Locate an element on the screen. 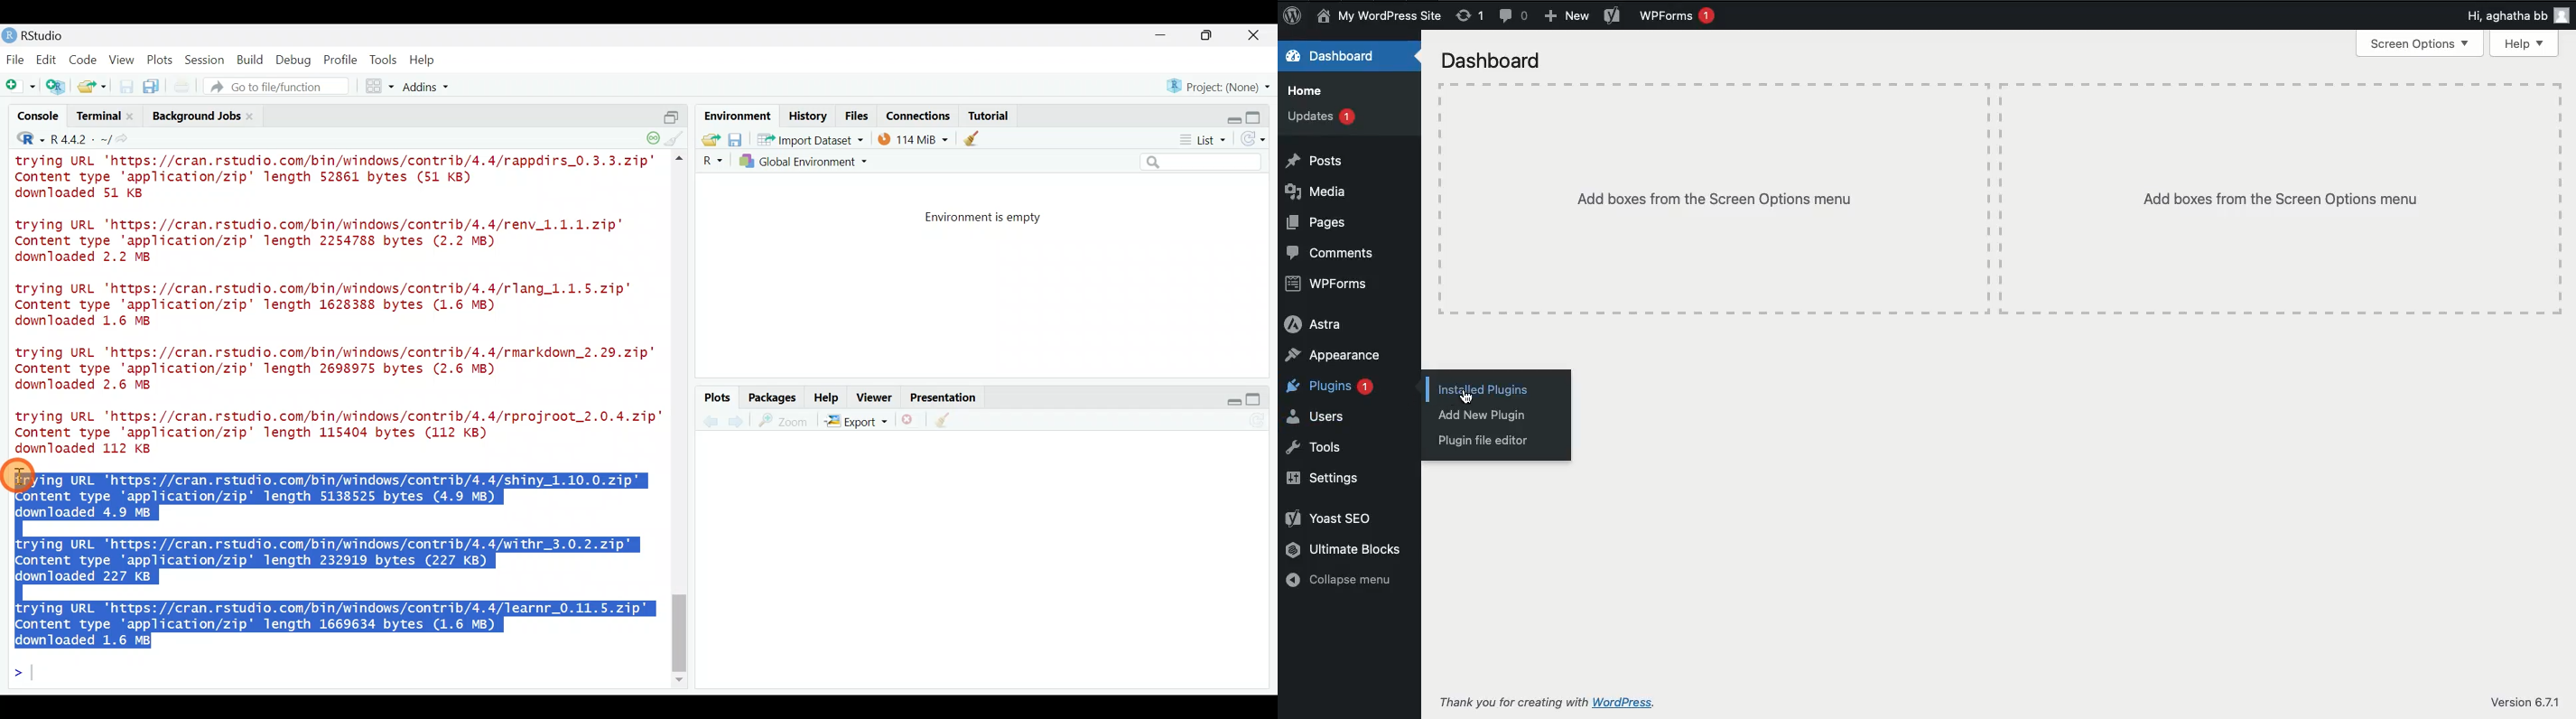 This screenshot has height=728, width=2576. clear objects from the workspace is located at coordinates (973, 138).